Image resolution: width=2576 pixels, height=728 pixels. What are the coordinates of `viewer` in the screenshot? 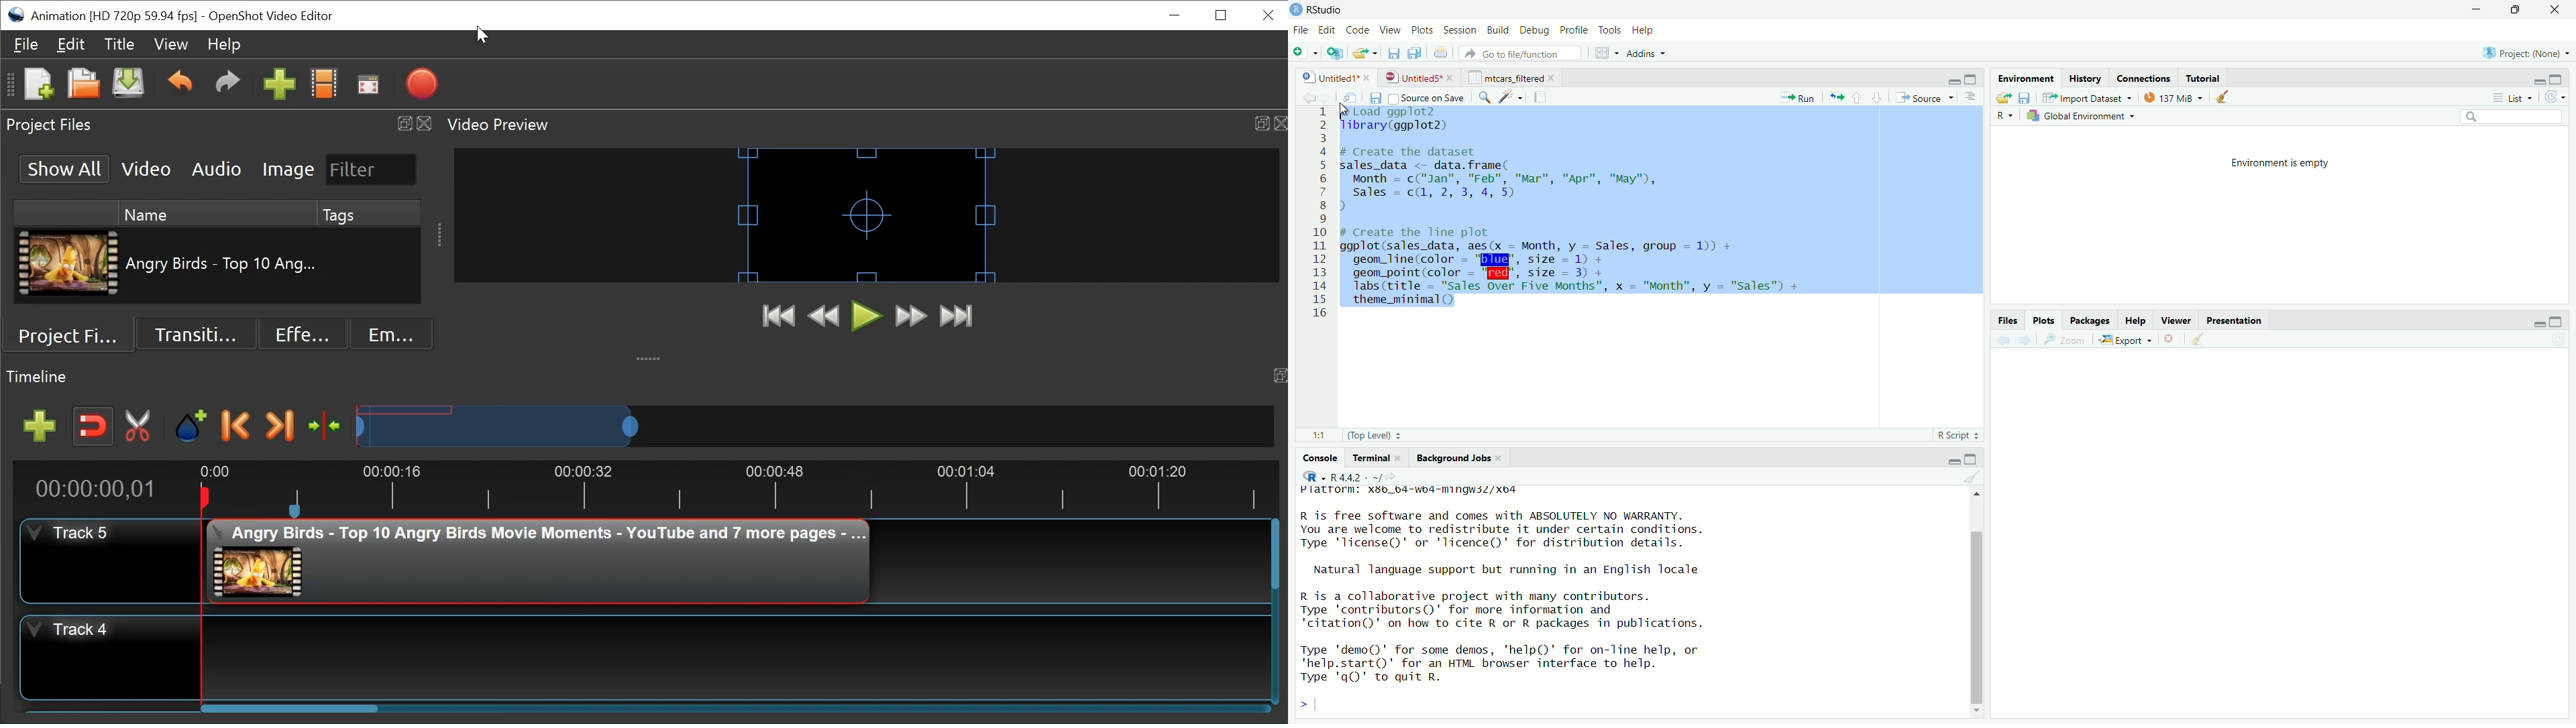 It's located at (2176, 320).